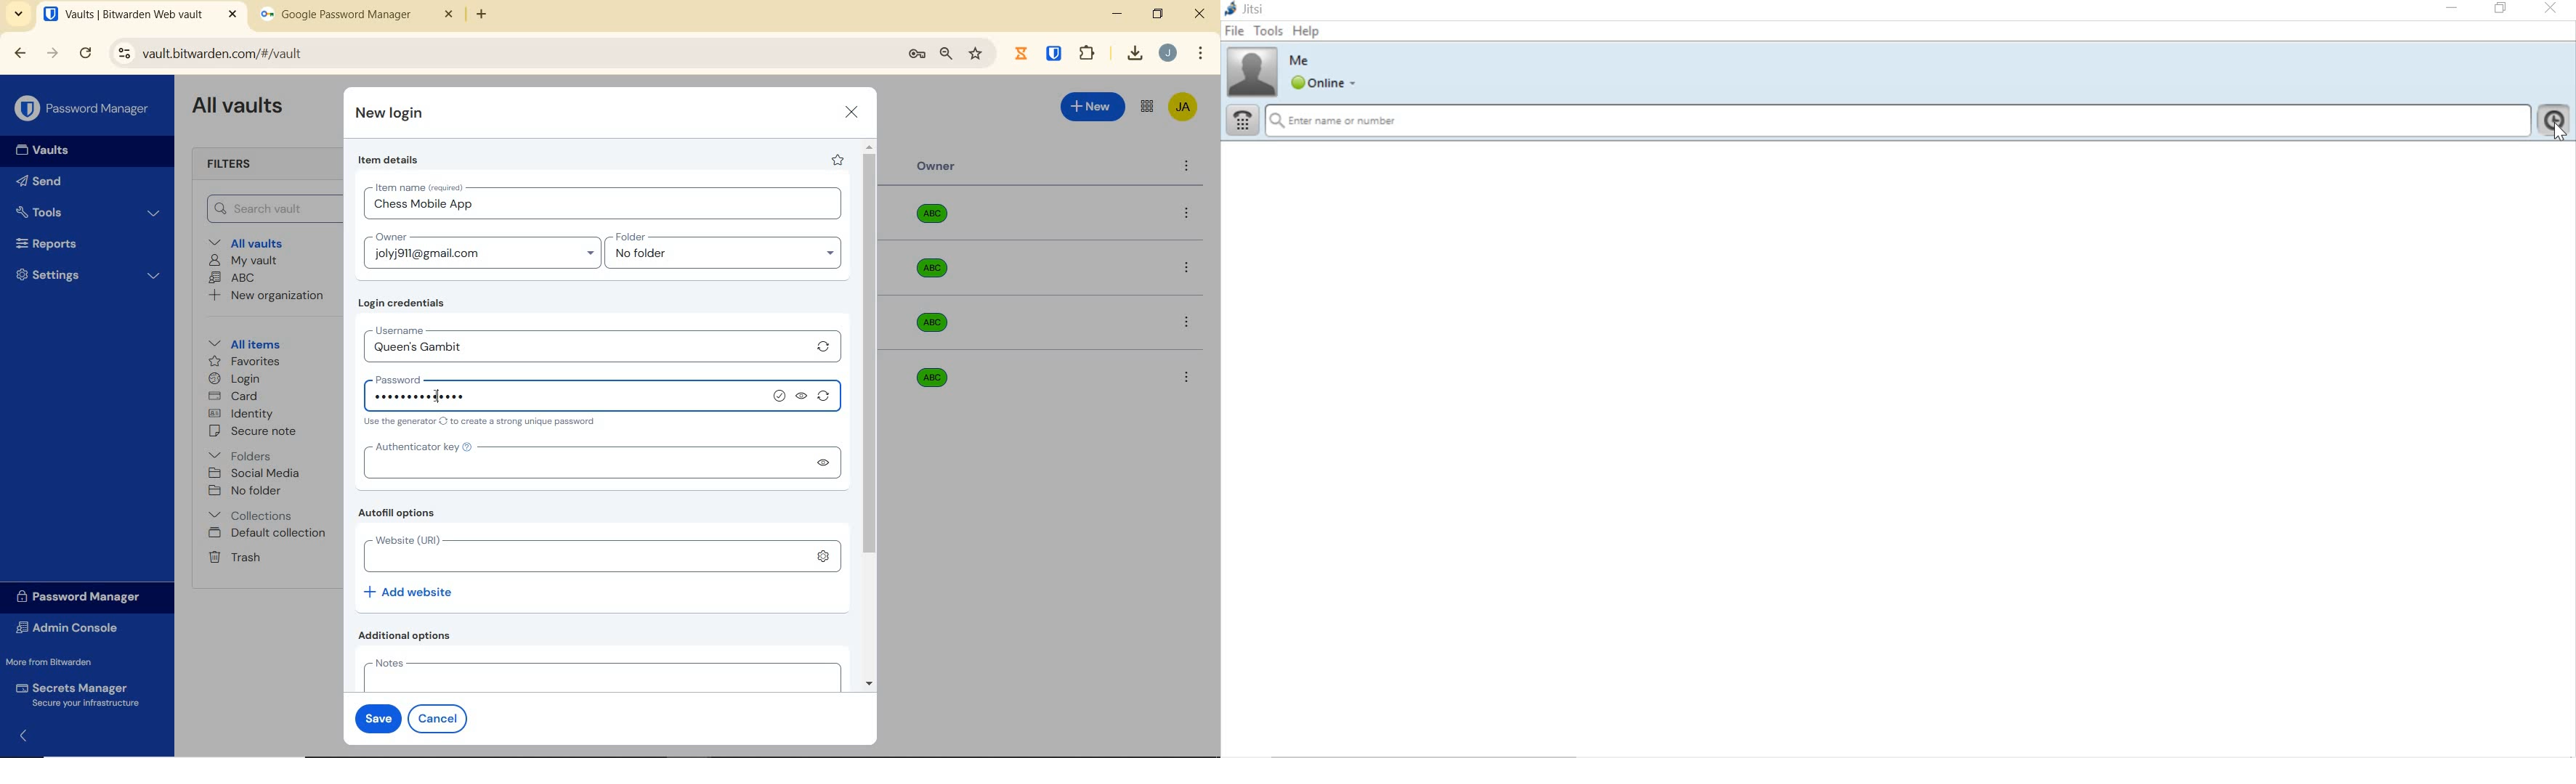 The height and width of the screenshot is (784, 2576). Describe the element at coordinates (89, 273) in the screenshot. I see `Settings` at that location.